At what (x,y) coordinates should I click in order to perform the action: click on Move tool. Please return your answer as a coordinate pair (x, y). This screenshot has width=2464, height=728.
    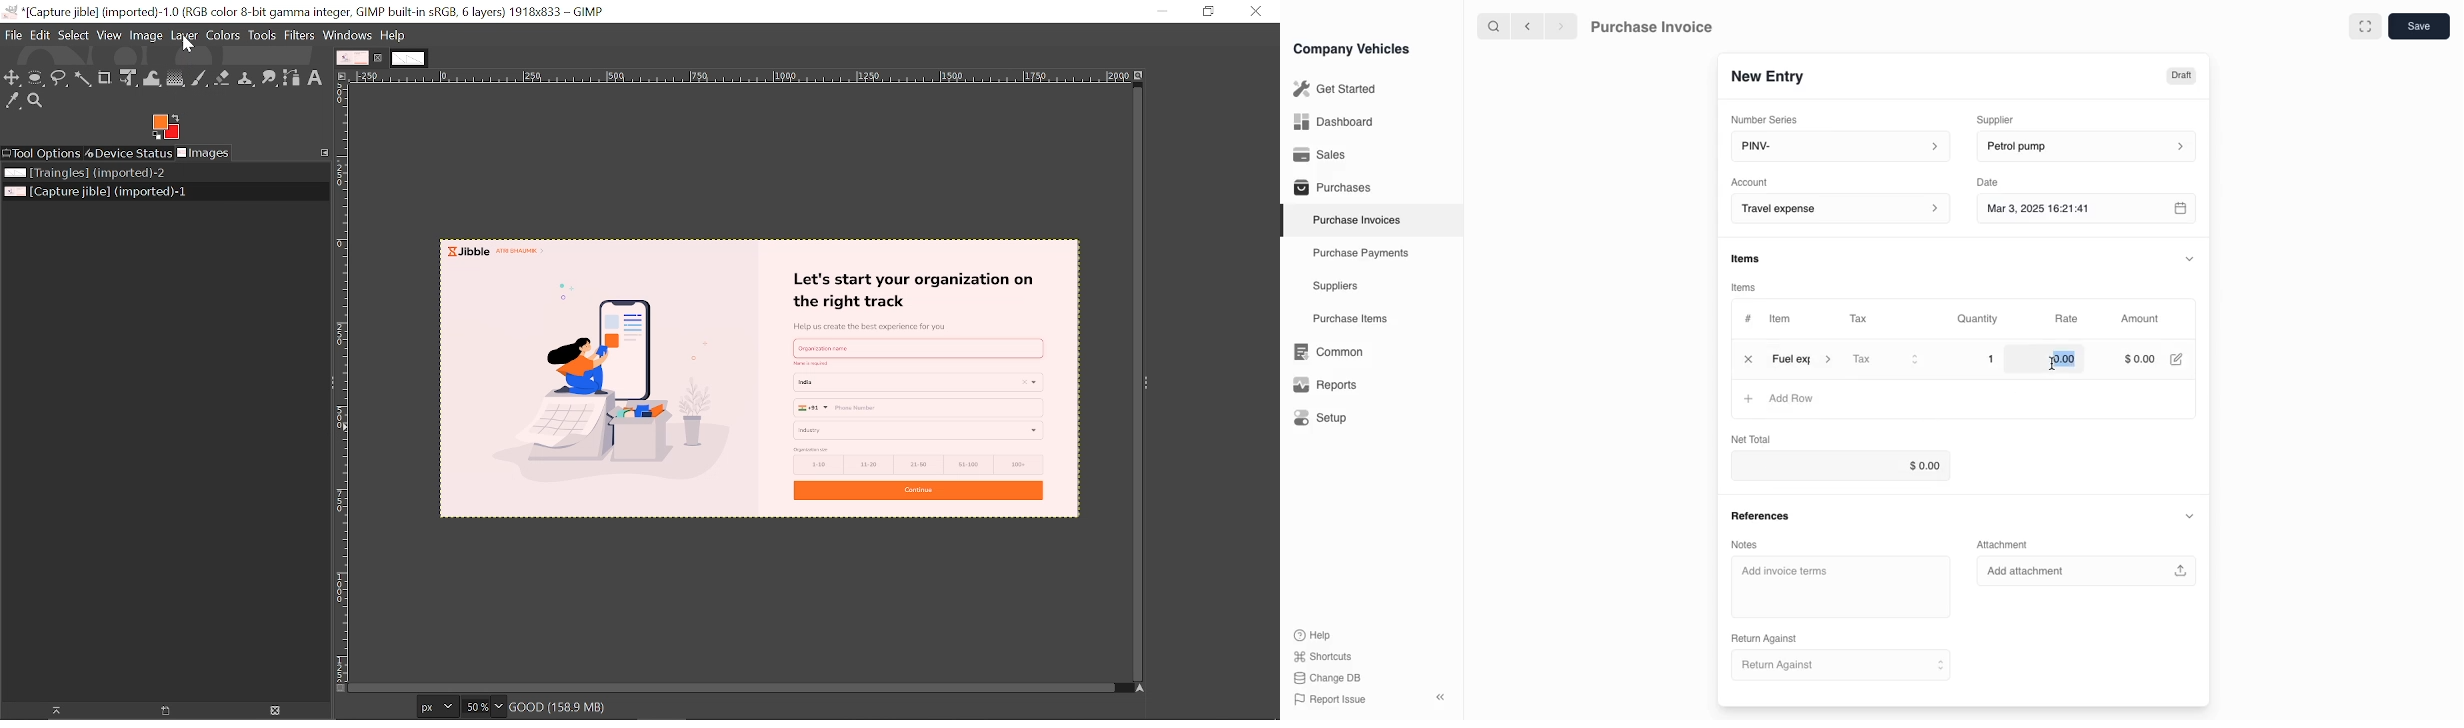
    Looking at the image, I should click on (13, 78).